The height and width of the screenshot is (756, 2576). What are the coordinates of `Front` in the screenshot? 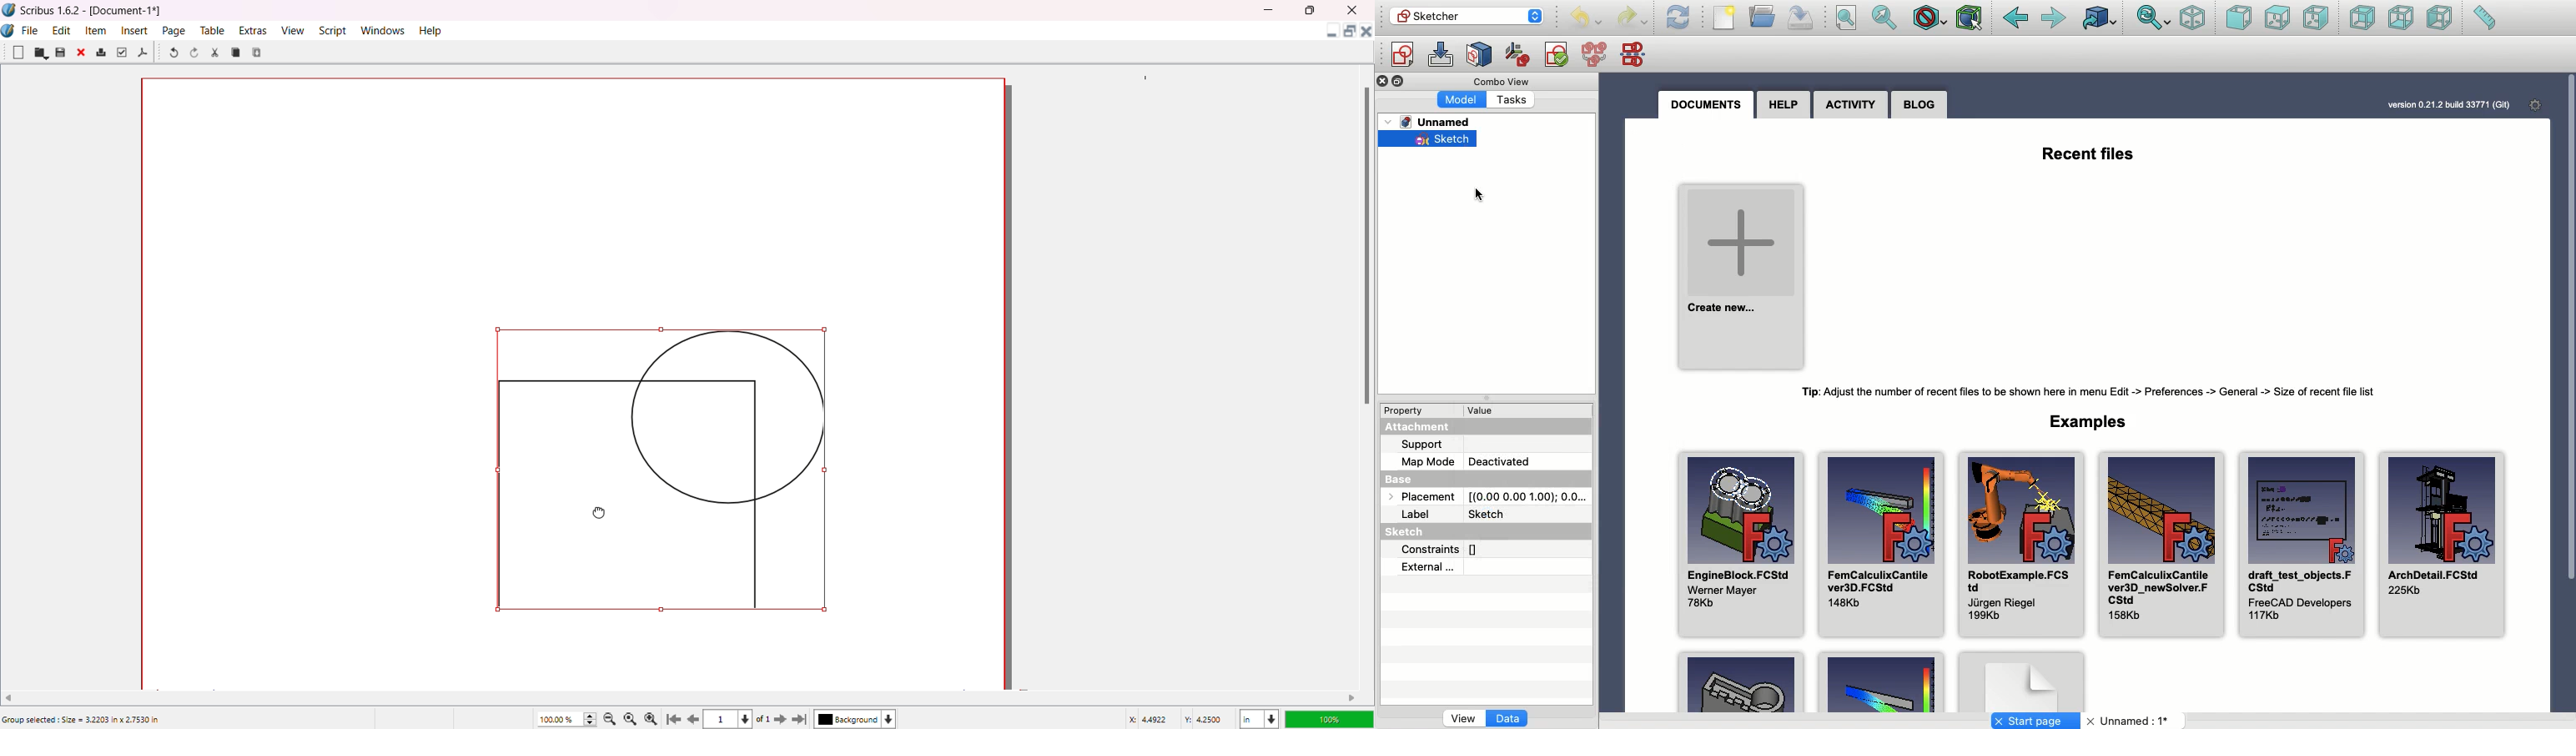 It's located at (2239, 19).